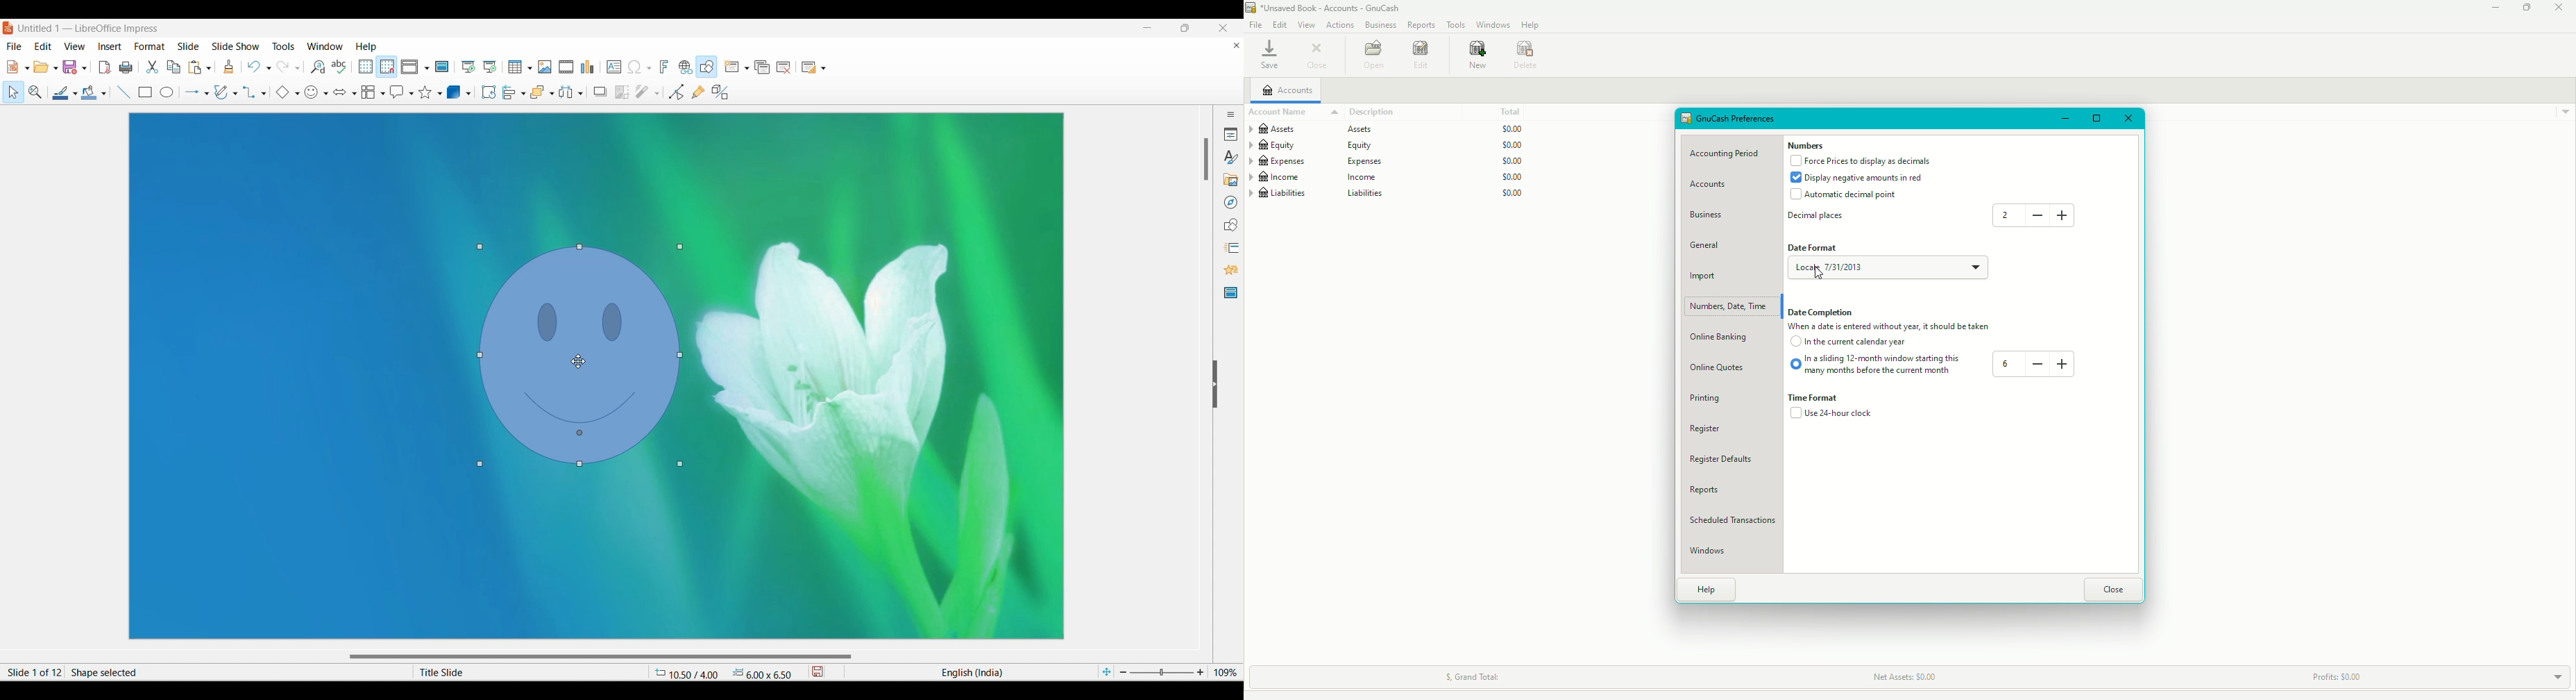  Describe the element at coordinates (706, 67) in the screenshot. I see `Show draw functions` at that location.